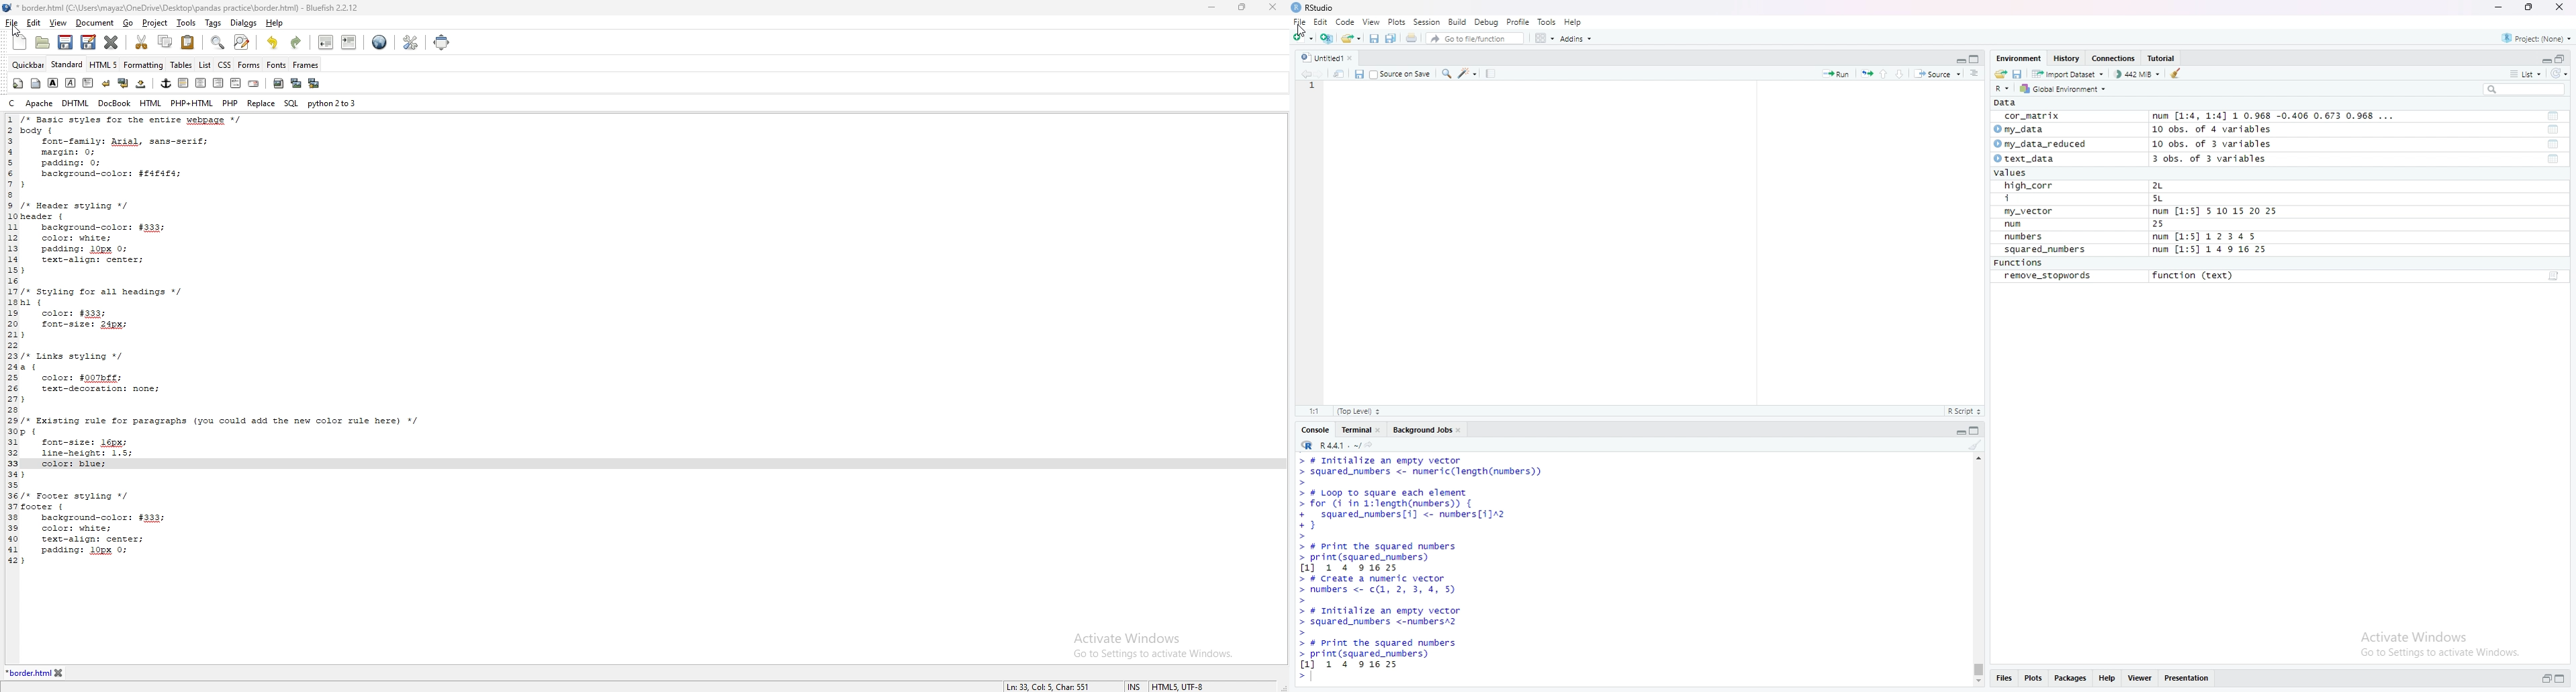  Describe the element at coordinates (2141, 680) in the screenshot. I see `View` at that location.